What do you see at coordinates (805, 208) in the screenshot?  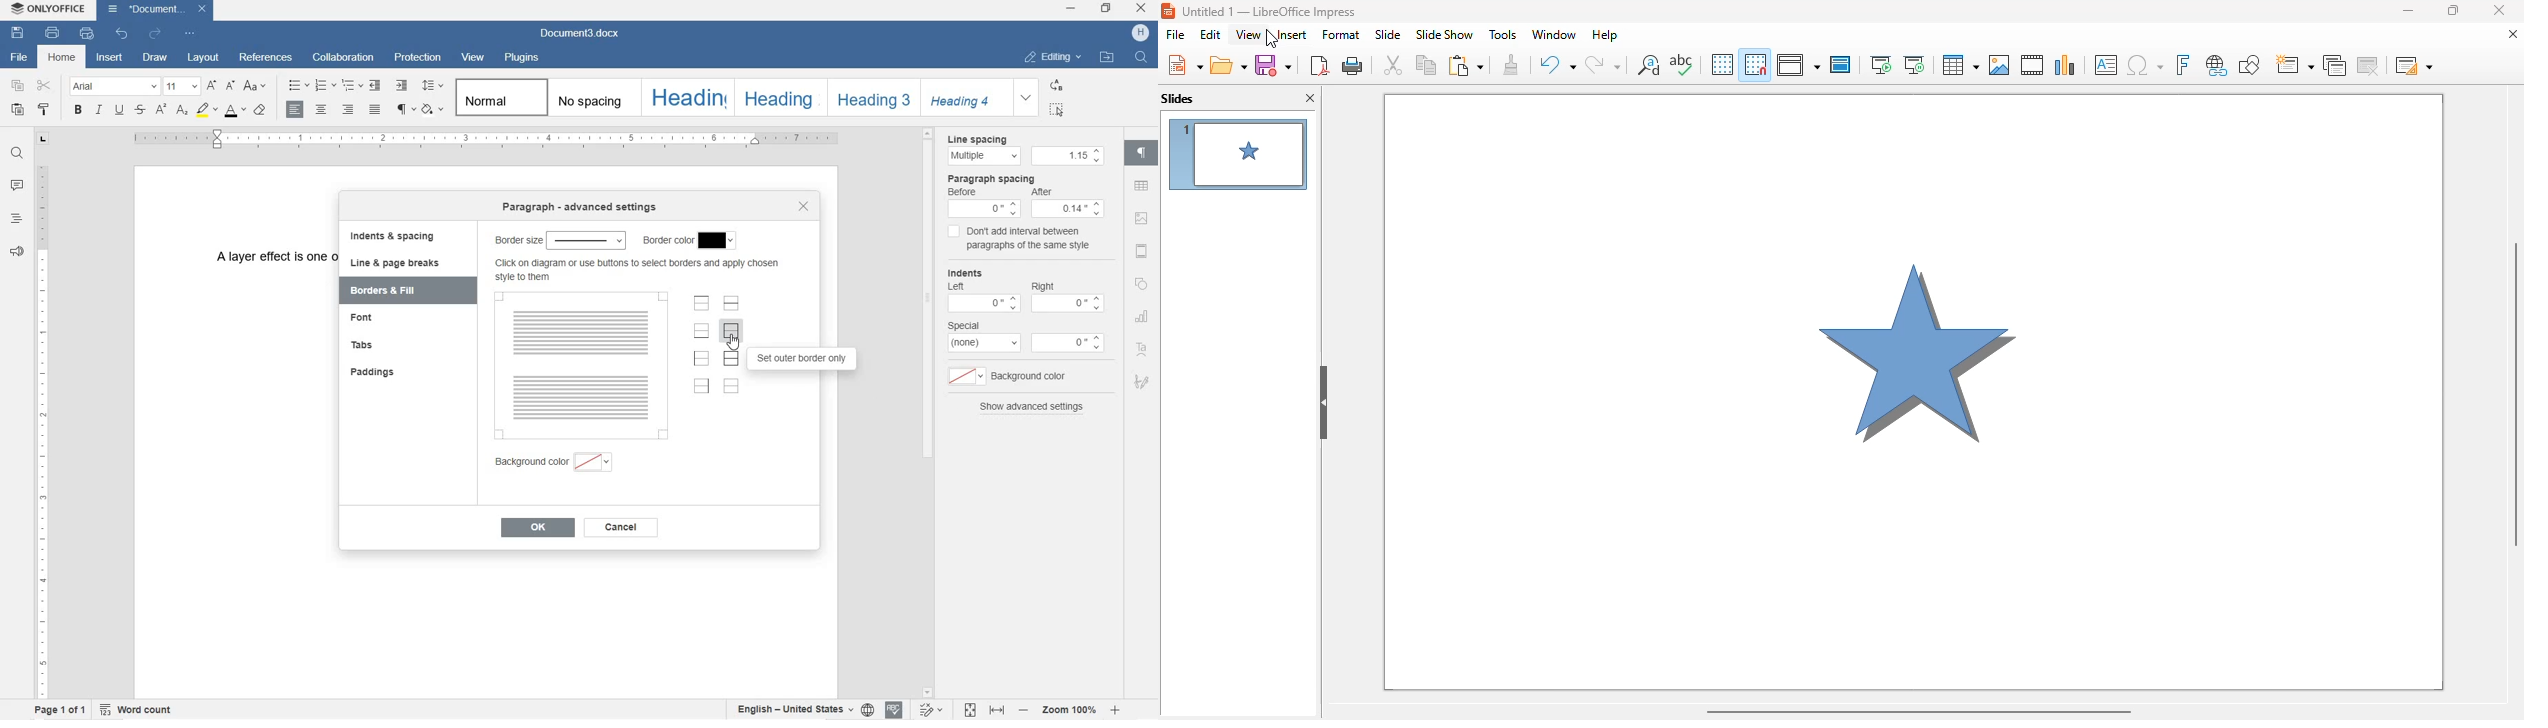 I see `close` at bounding box center [805, 208].